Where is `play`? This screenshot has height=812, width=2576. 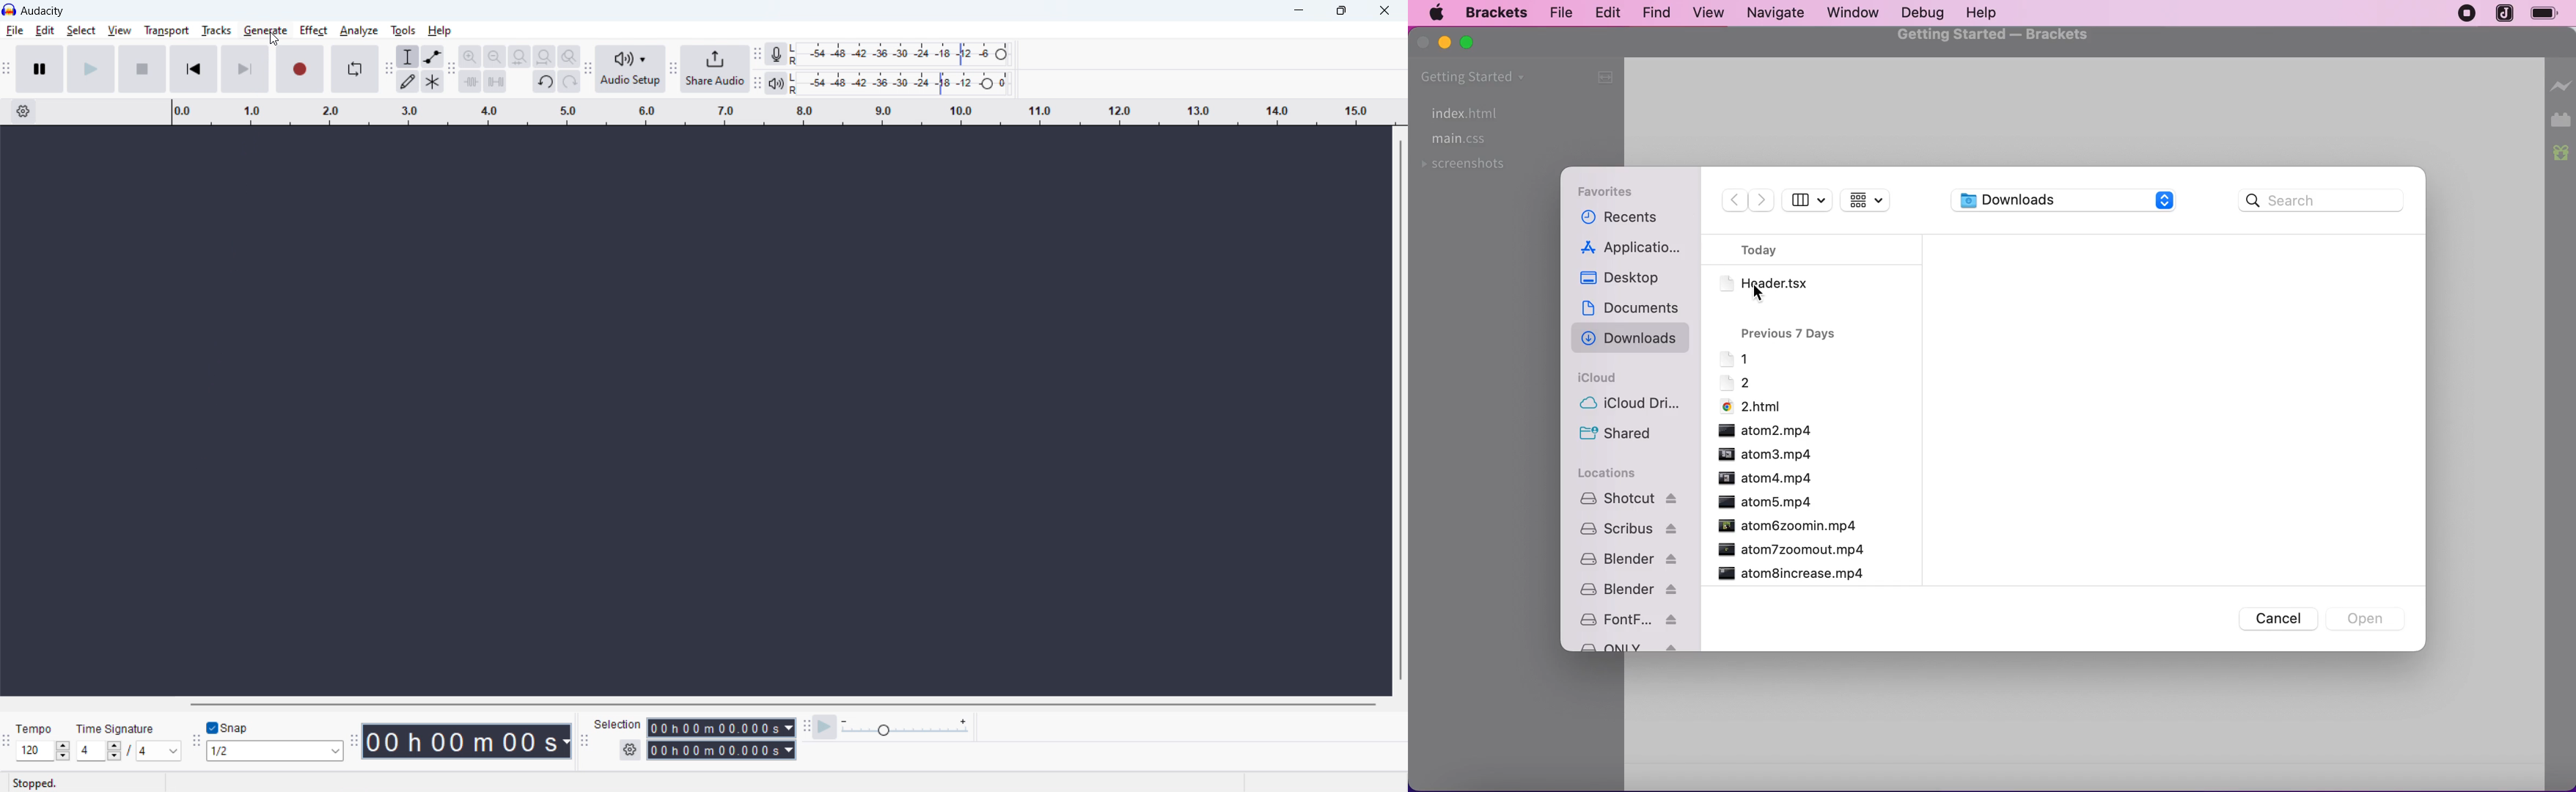
play is located at coordinates (91, 69).